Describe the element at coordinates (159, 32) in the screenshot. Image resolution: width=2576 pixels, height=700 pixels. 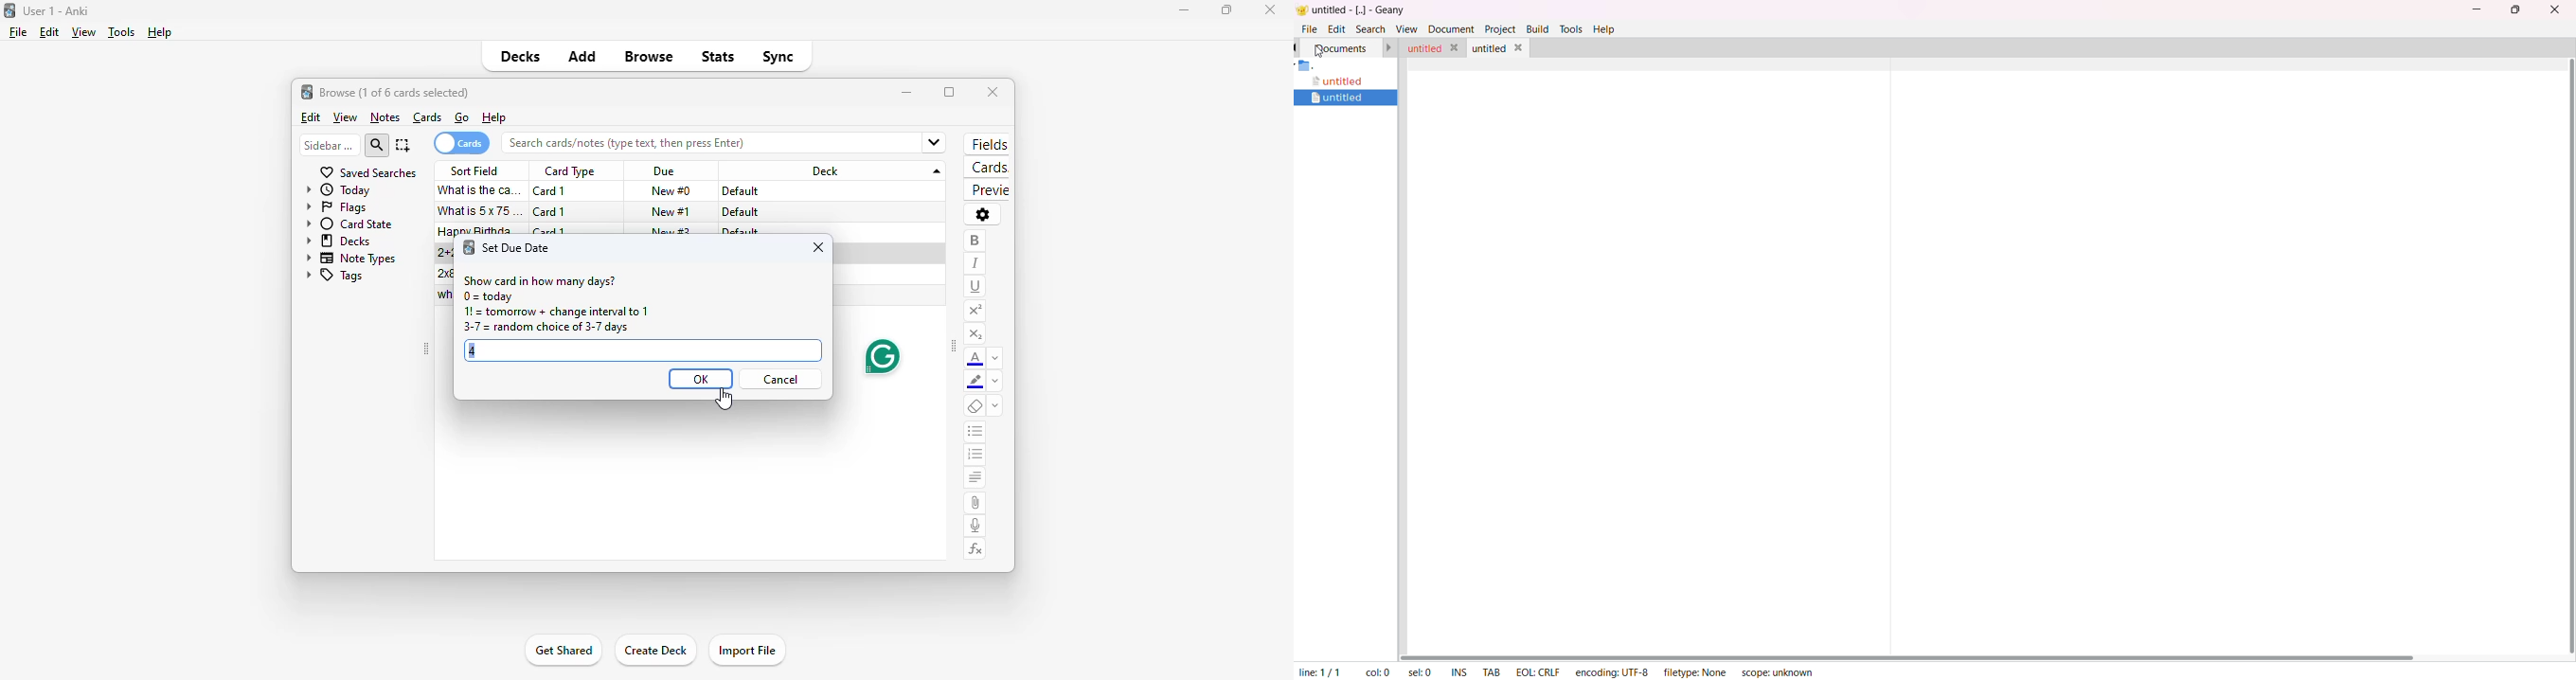
I see `help` at that location.